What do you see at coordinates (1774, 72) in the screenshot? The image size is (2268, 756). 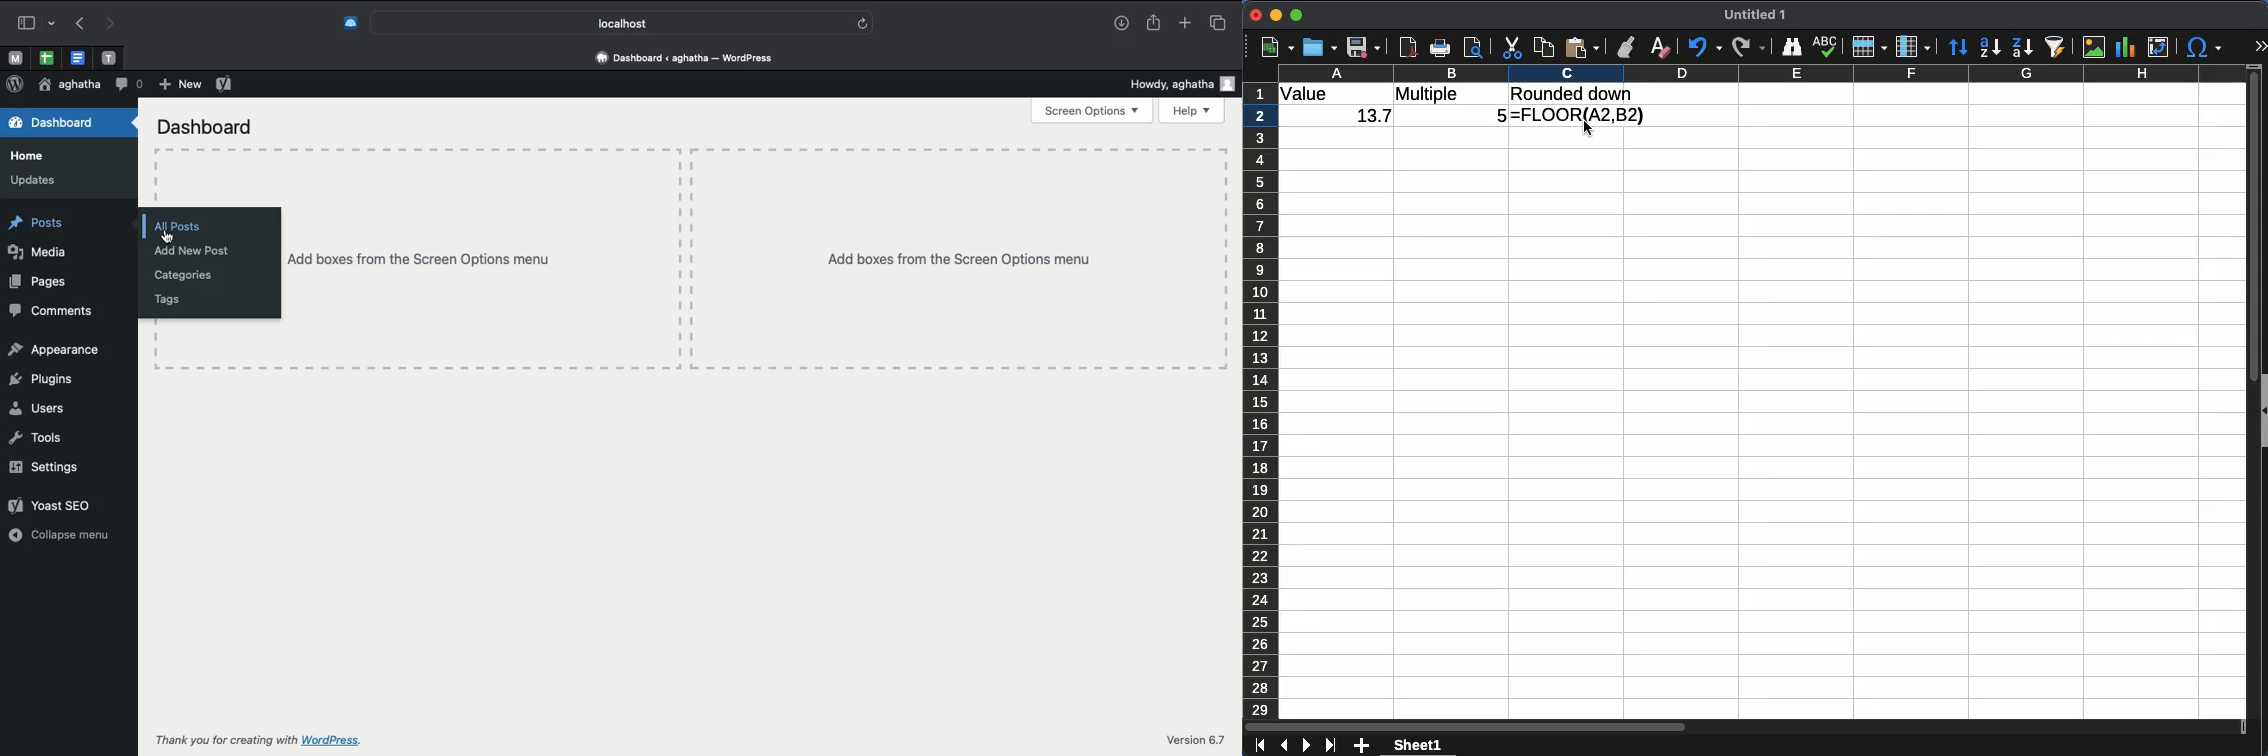 I see `column` at bounding box center [1774, 72].